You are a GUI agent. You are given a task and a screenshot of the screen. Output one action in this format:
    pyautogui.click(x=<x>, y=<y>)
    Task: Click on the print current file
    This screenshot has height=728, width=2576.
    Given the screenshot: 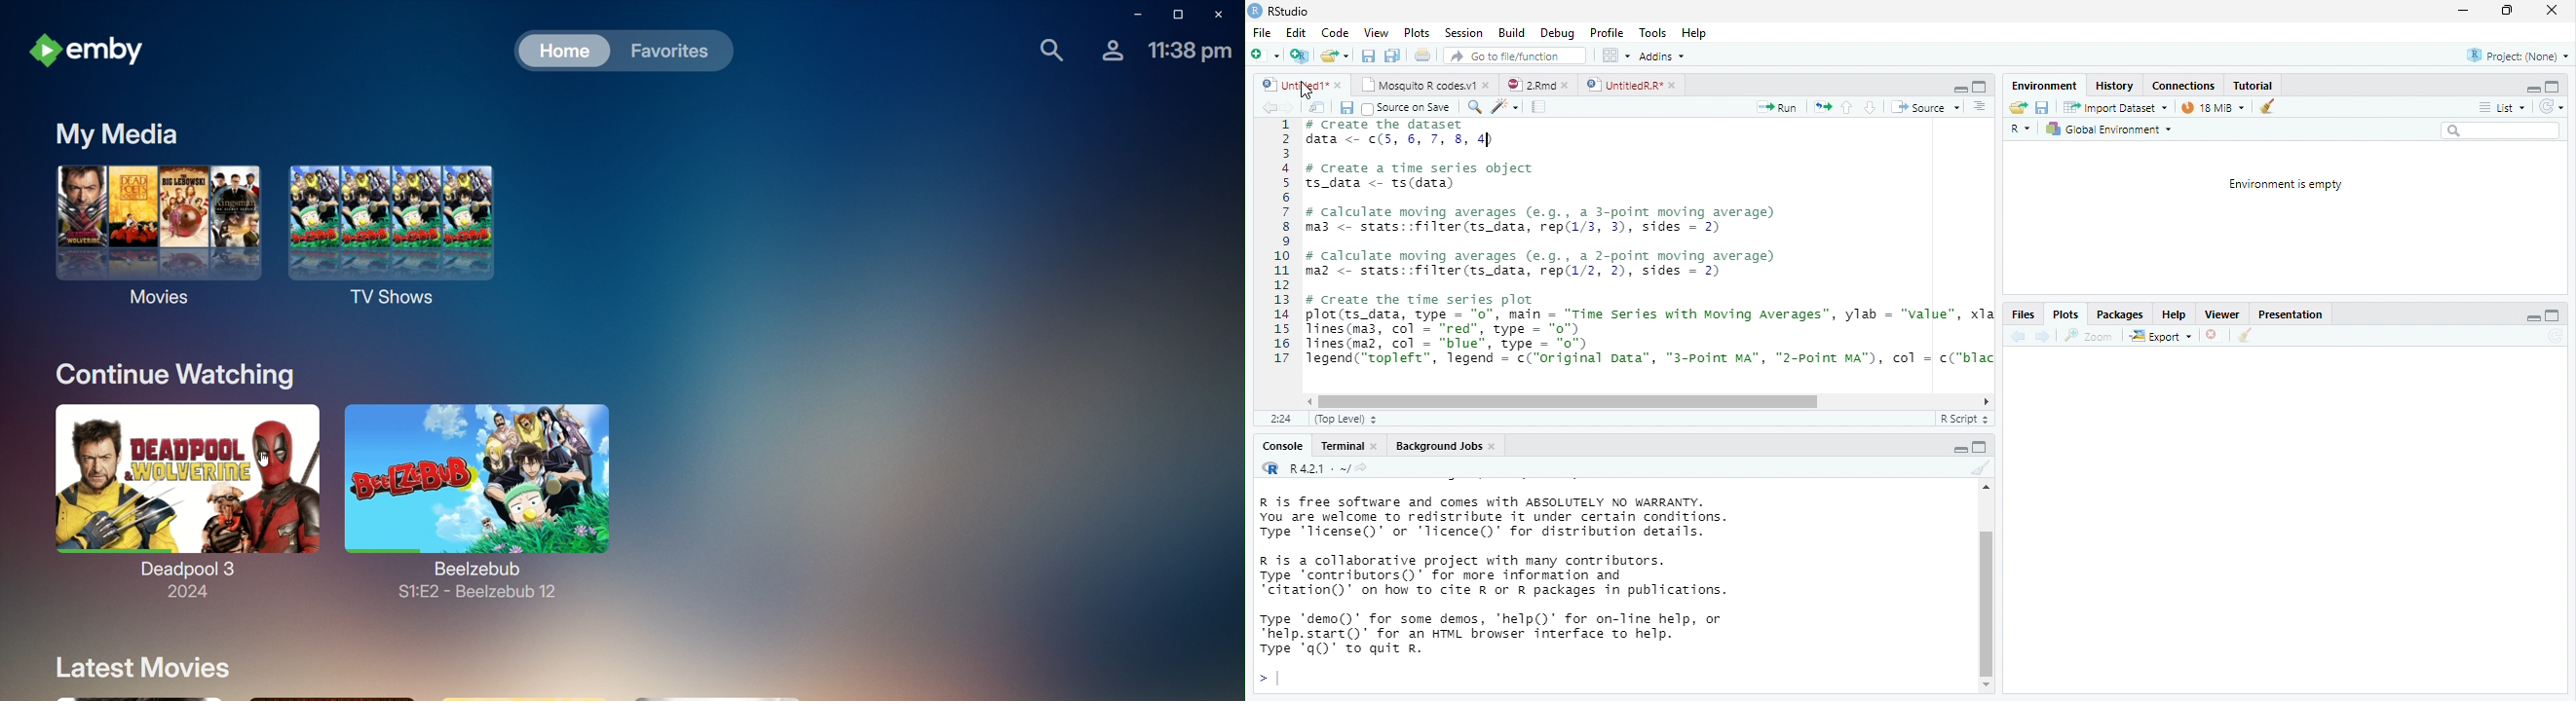 What is the action you would take?
    pyautogui.click(x=1392, y=55)
    